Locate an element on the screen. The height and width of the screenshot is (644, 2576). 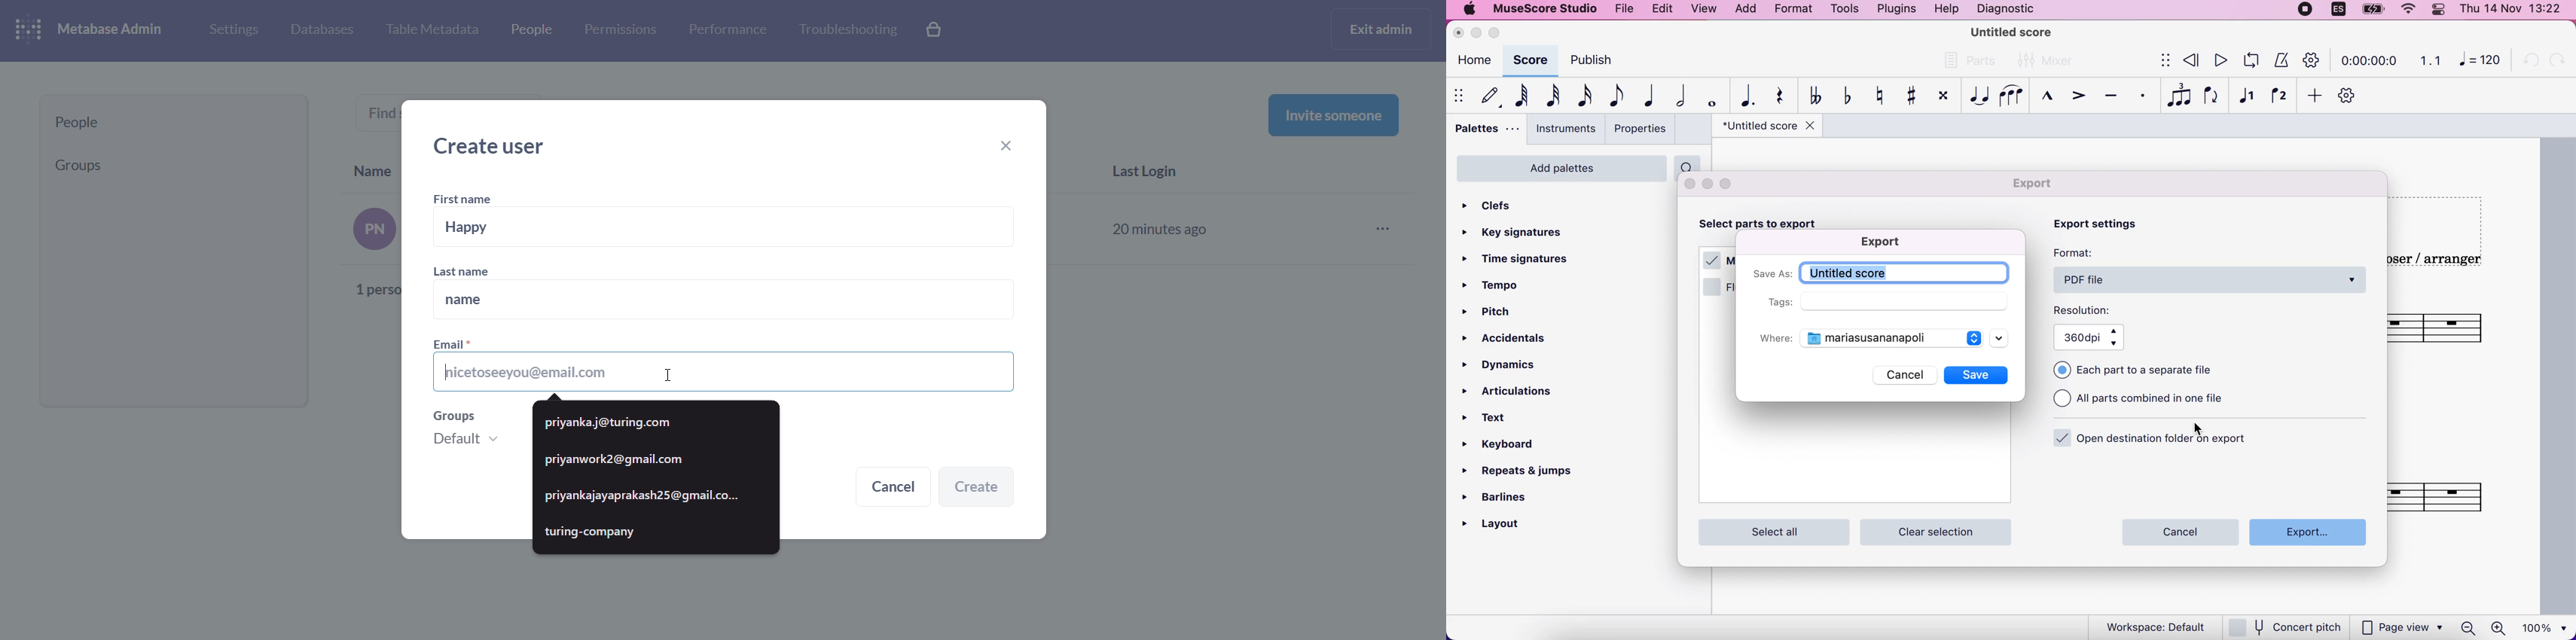
tie is located at coordinates (1978, 97).